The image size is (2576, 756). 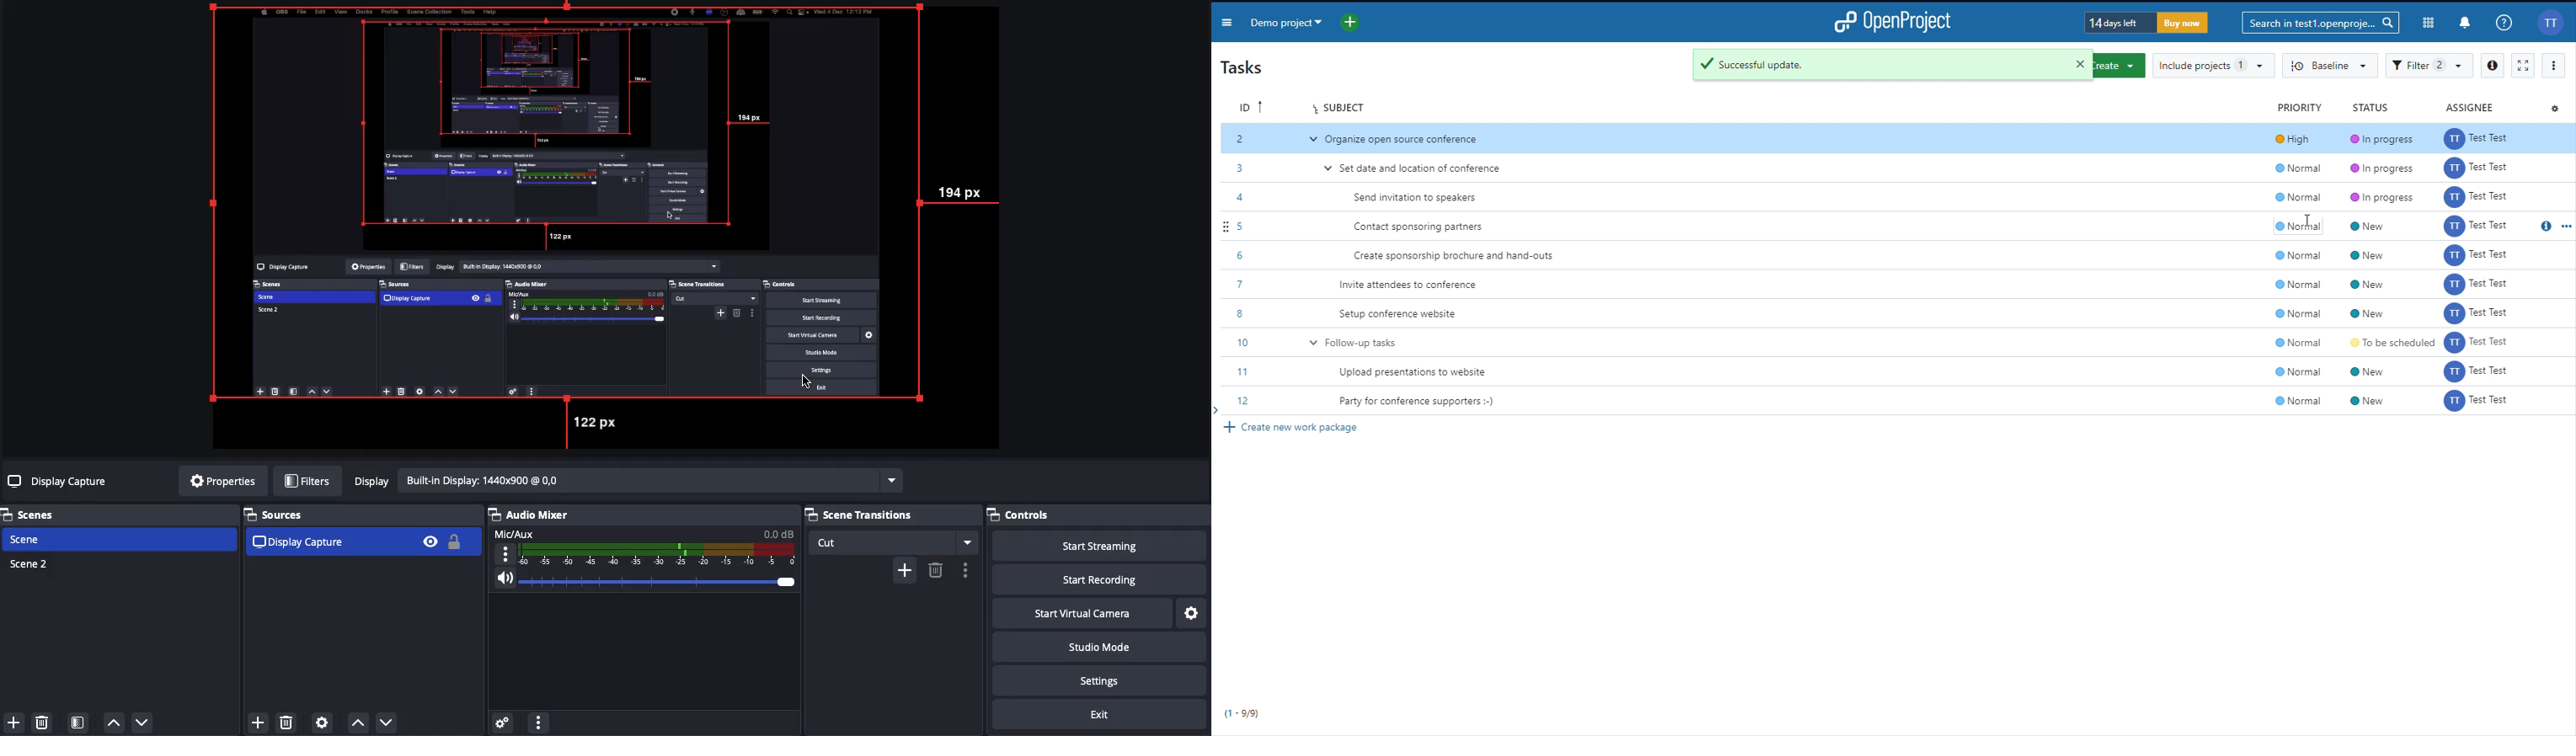 I want to click on Create new work package, so click(x=1298, y=428).